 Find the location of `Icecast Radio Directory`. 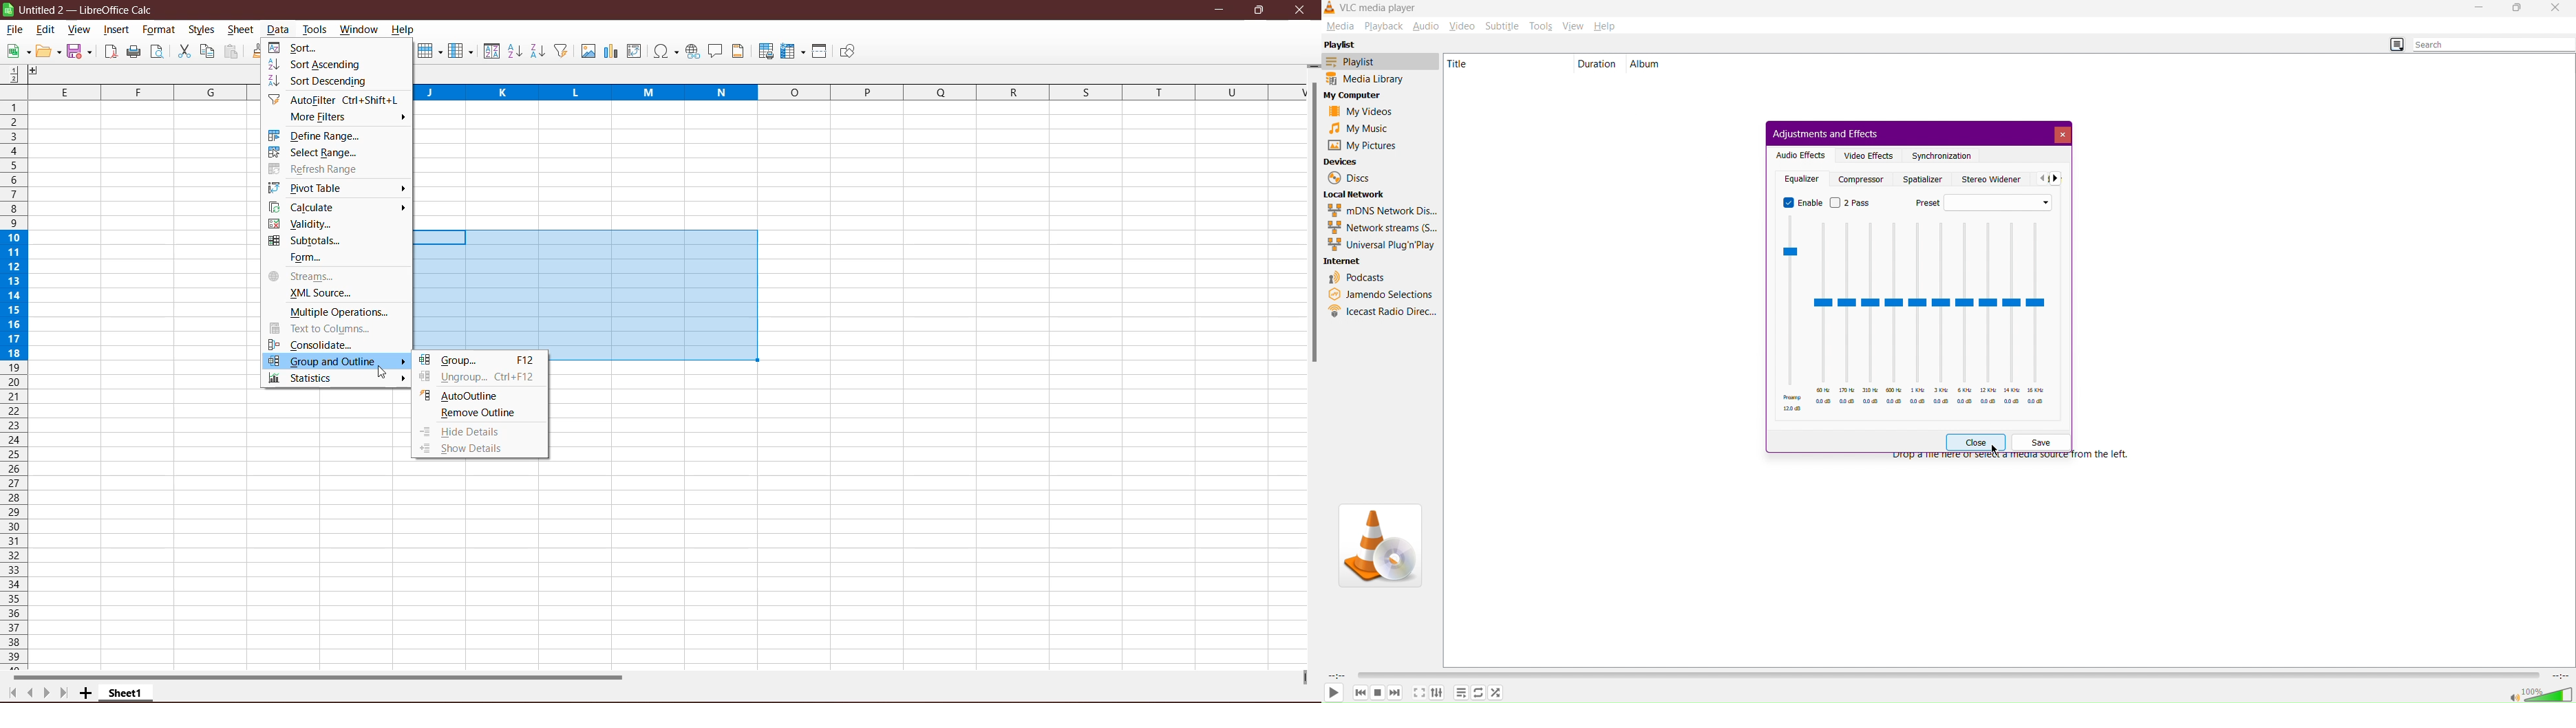

Icecast Radio Directory is located at coordinates (1383, 314).